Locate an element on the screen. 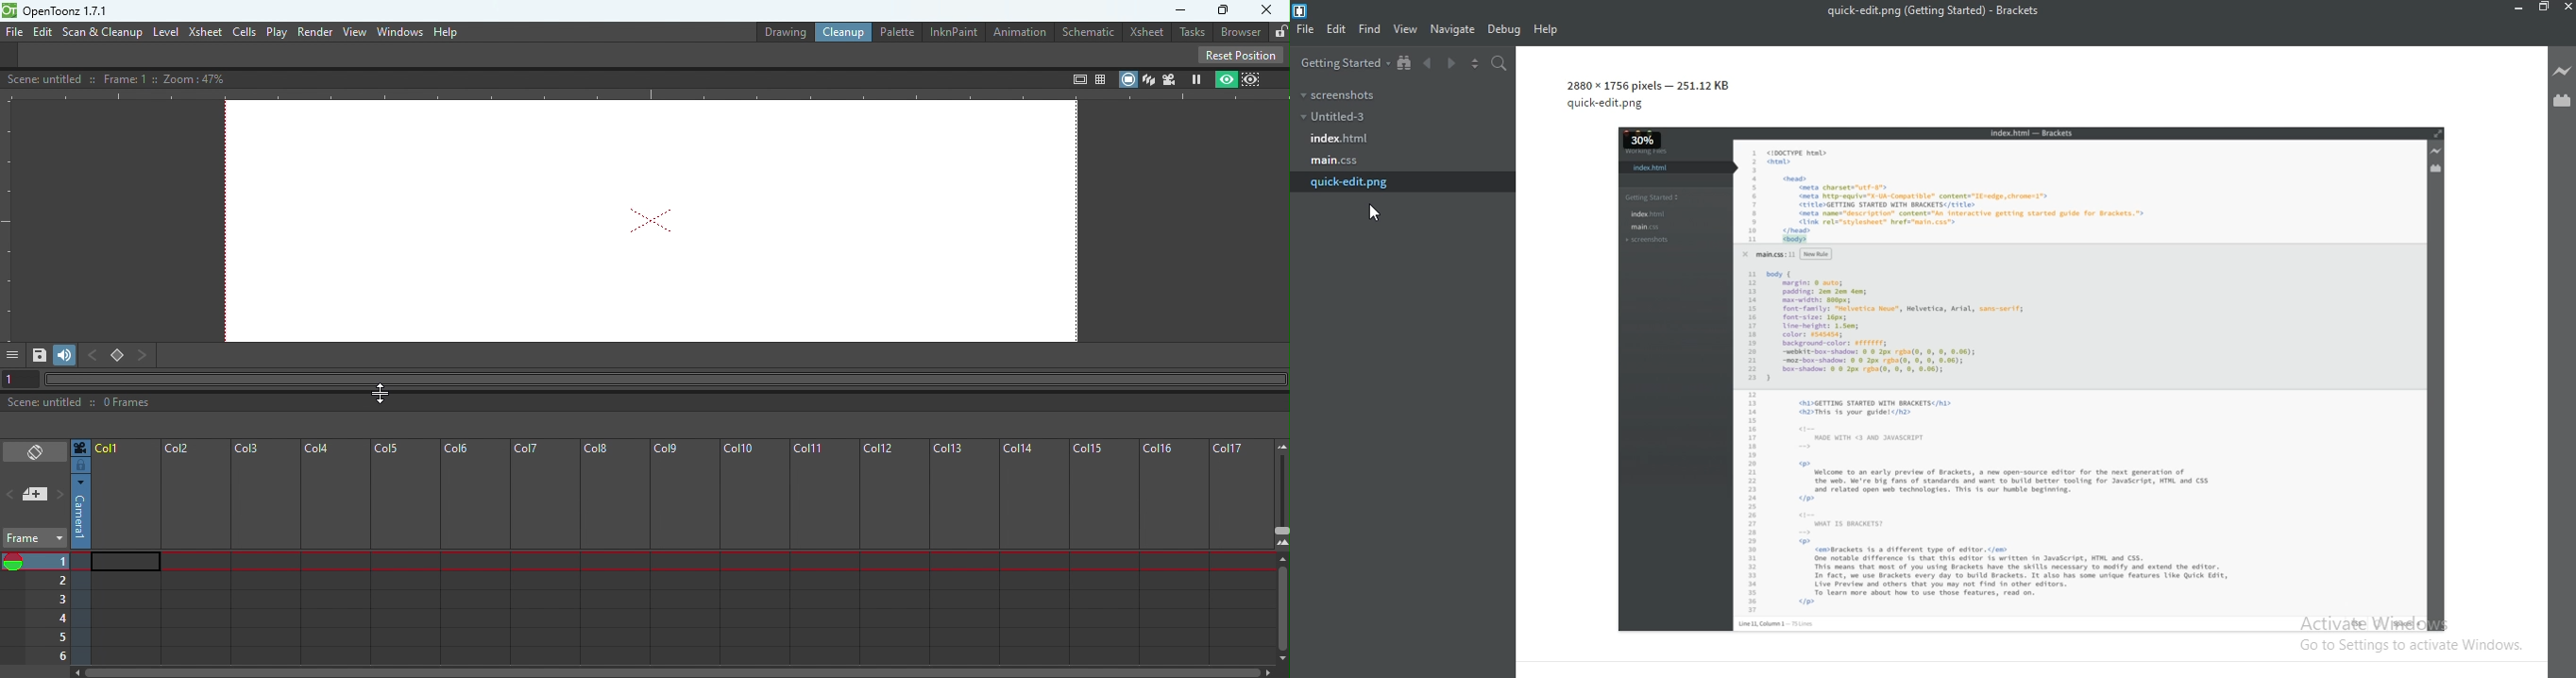  Horizontal scroll bar is located at coordinates (676, 671).